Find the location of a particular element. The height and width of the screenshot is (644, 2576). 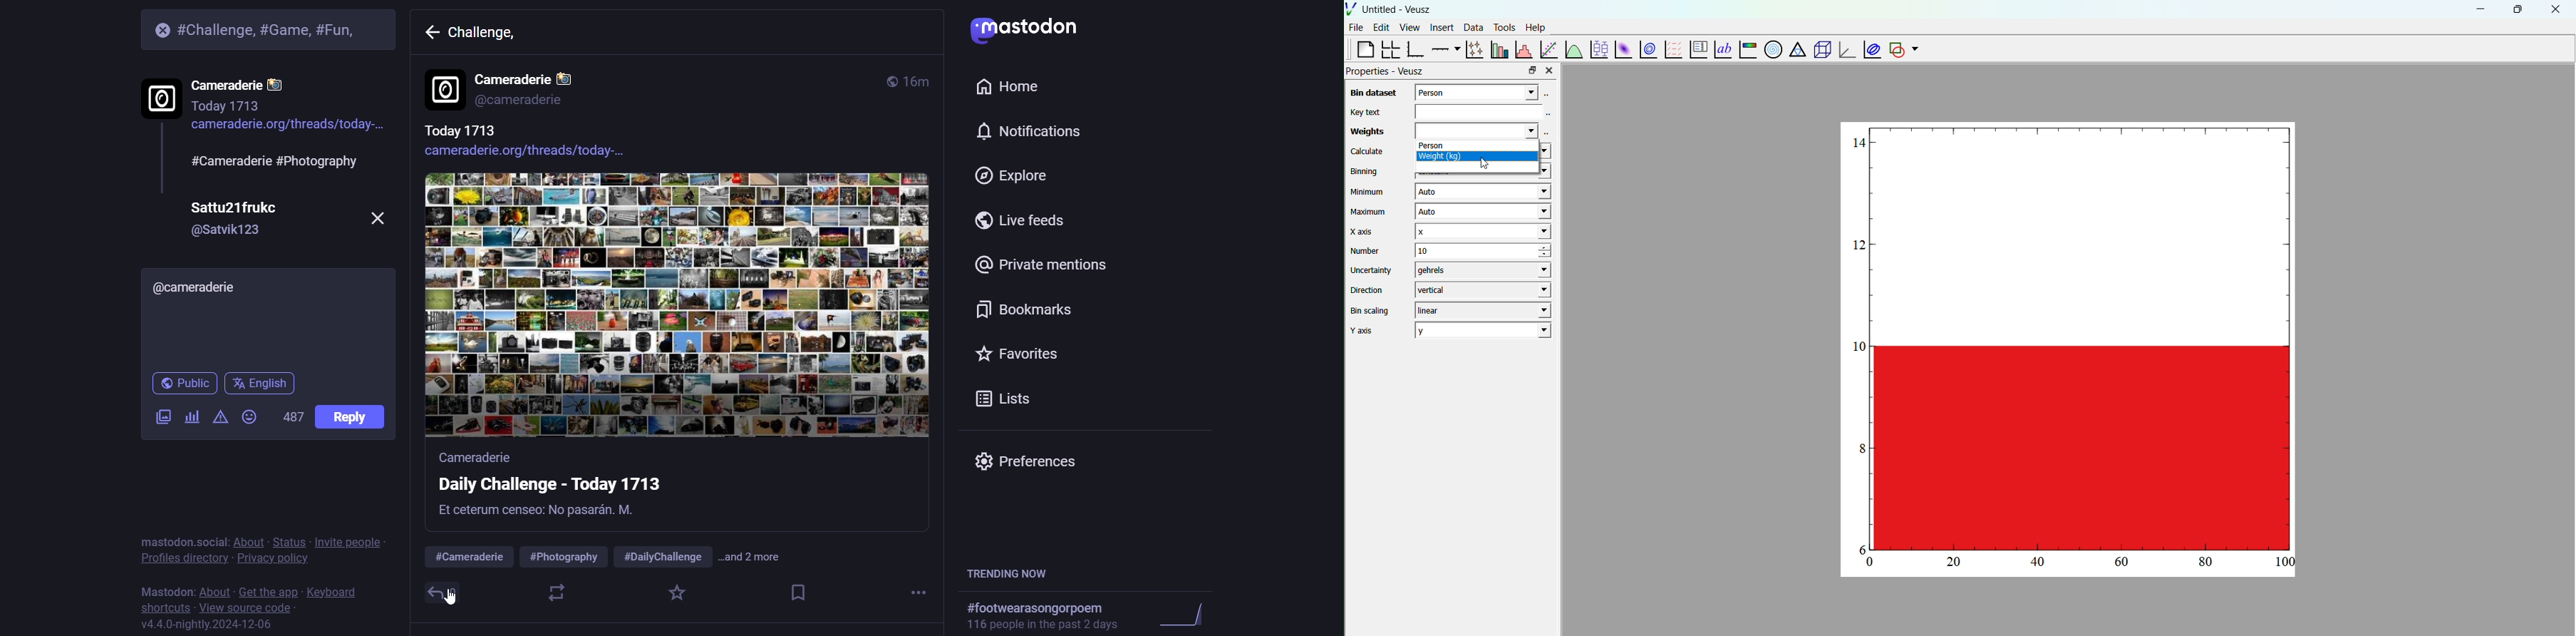

english is located at coordinates (264, 381).